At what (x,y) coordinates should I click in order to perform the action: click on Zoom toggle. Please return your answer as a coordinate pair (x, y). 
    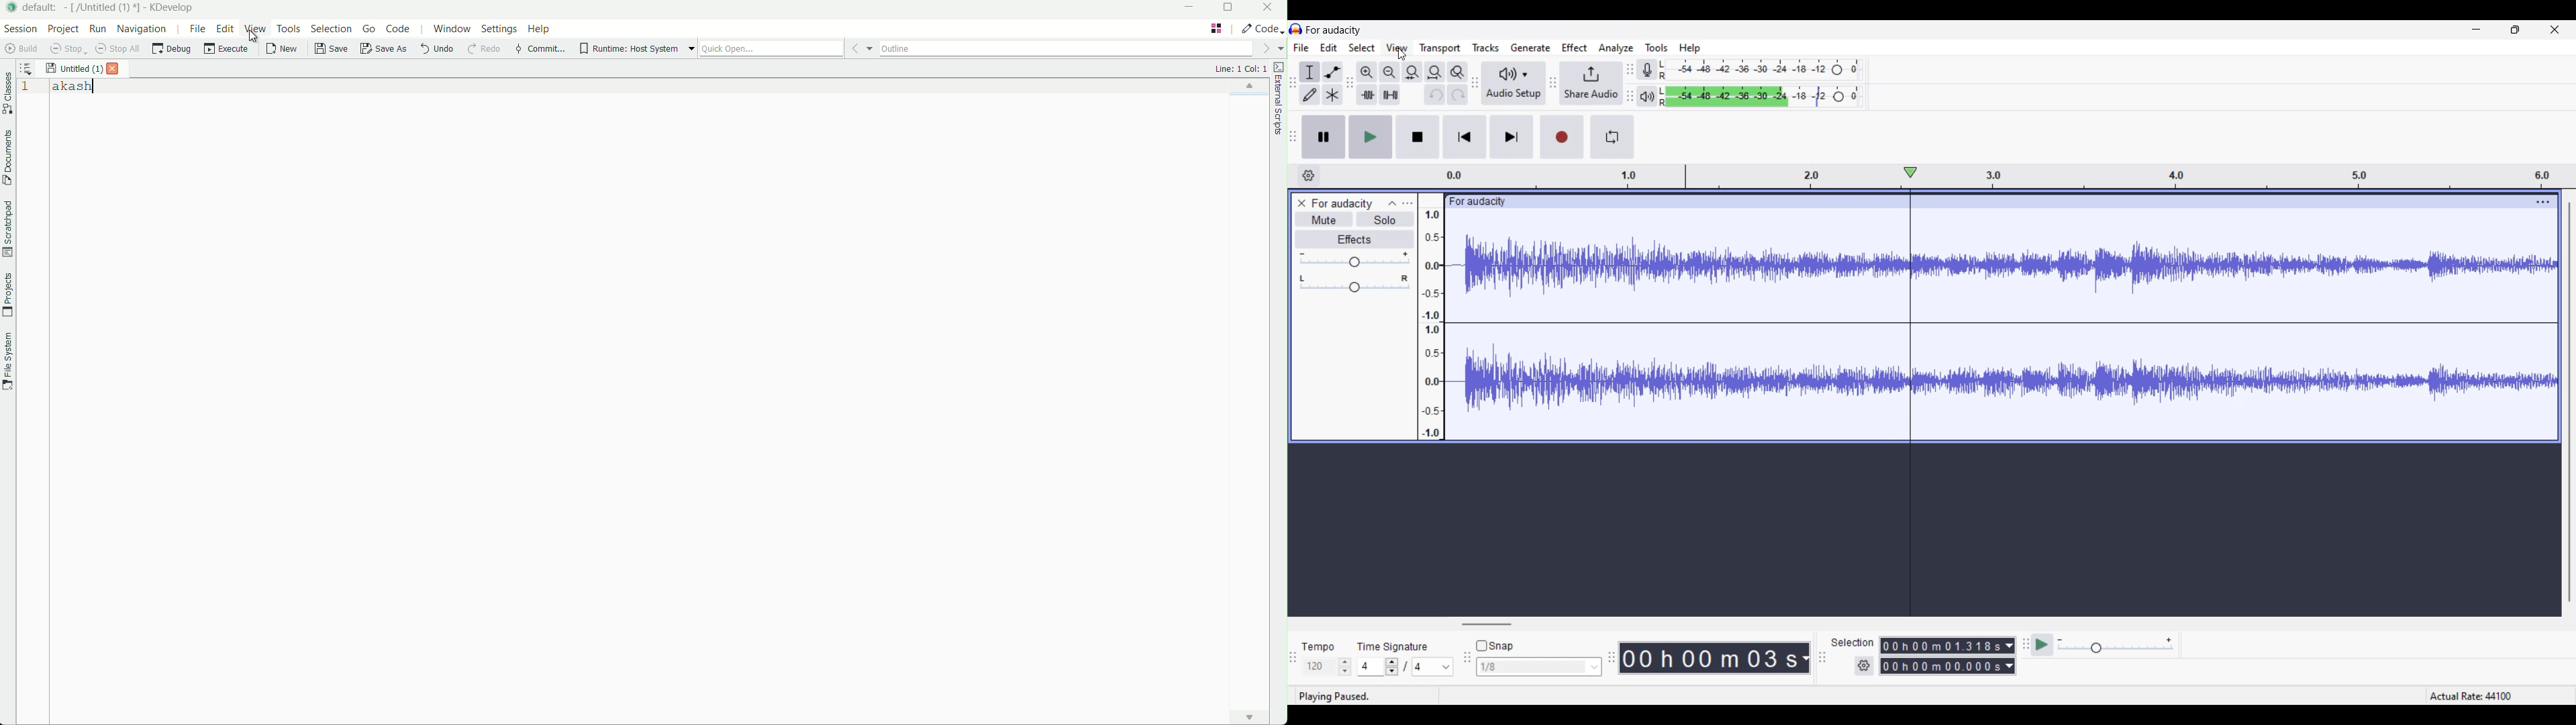
    Looking at the image, I should click on (1458, 72).